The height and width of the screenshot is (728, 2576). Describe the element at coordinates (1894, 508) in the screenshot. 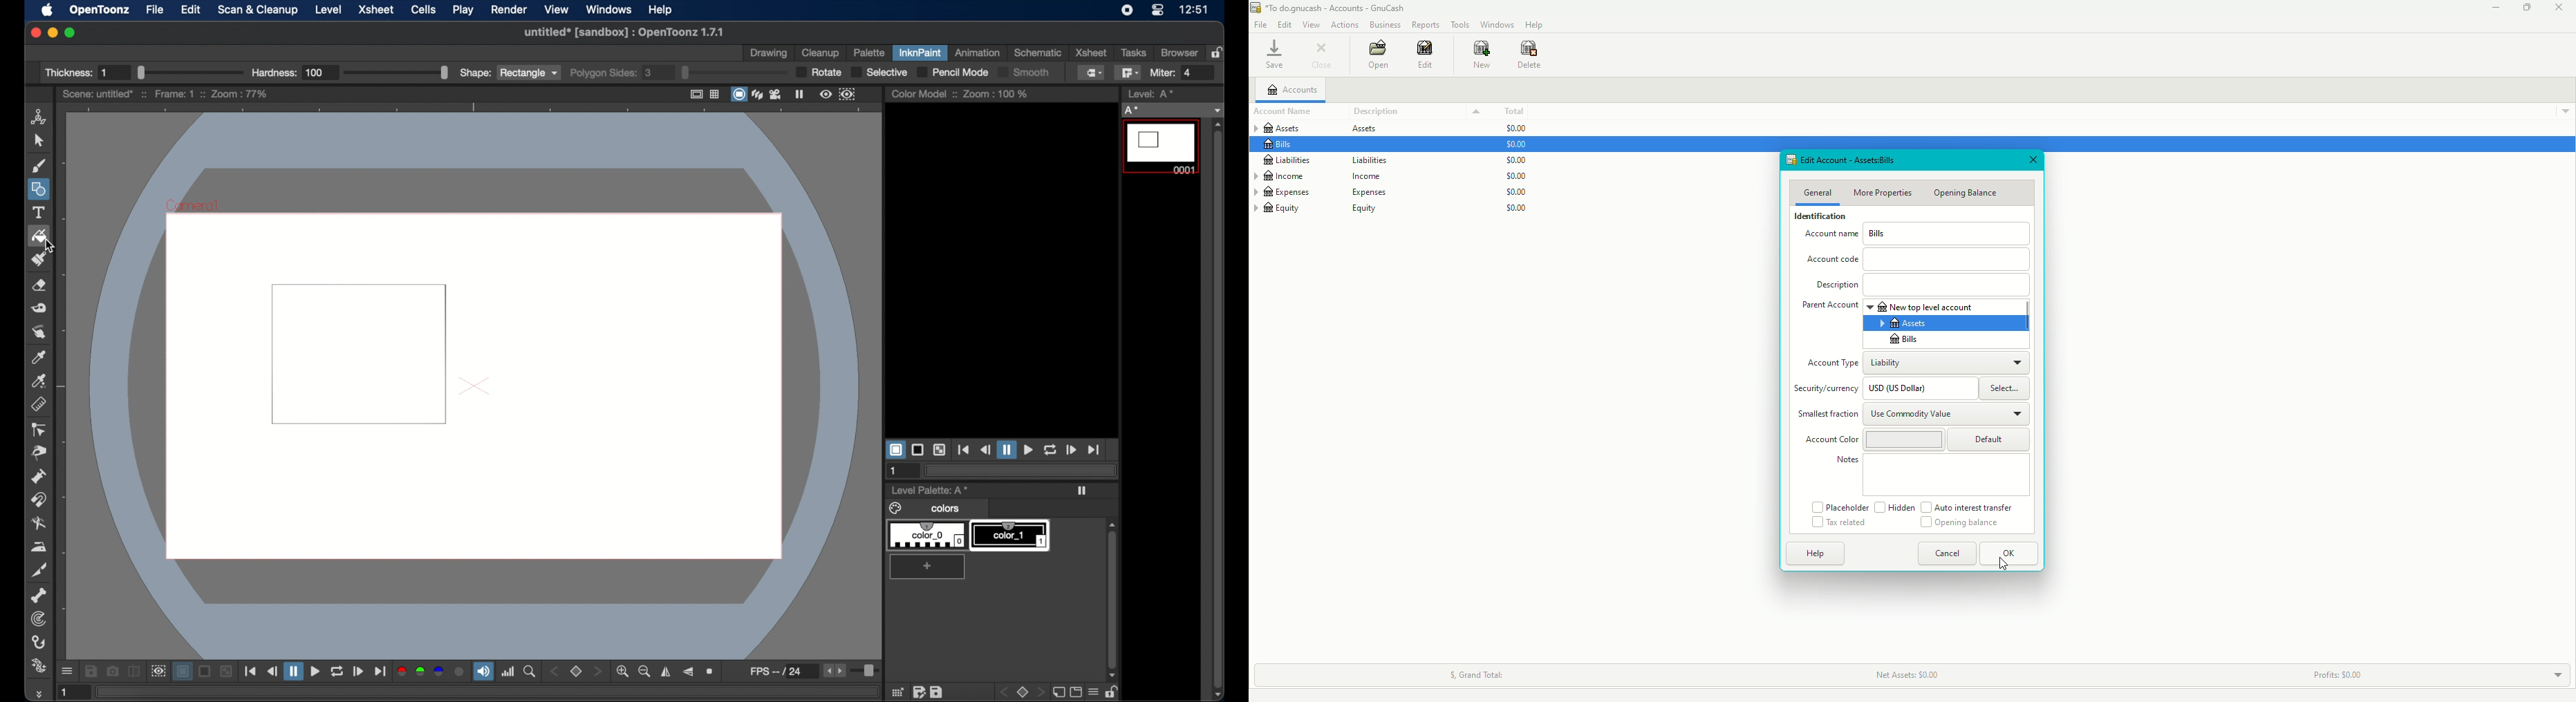

I see `Hidden` at that location.